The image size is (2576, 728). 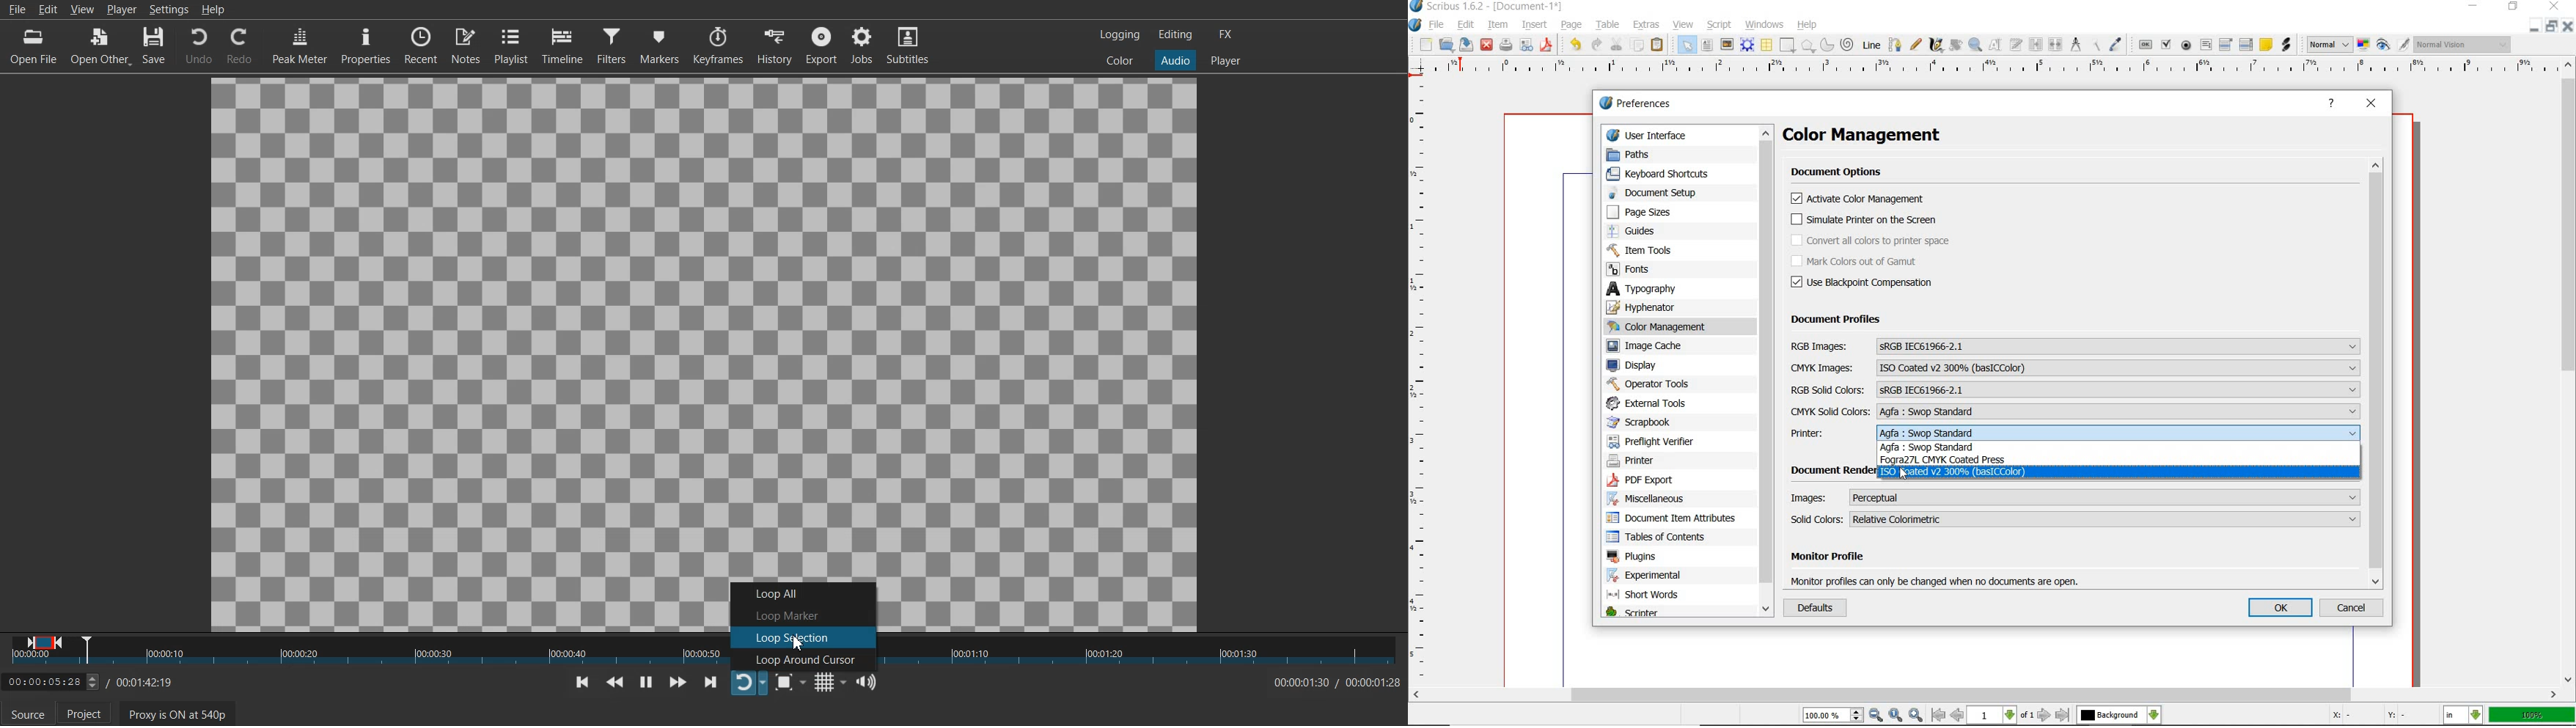 I want to click on PRINTER, so click(x=2075, y=434).